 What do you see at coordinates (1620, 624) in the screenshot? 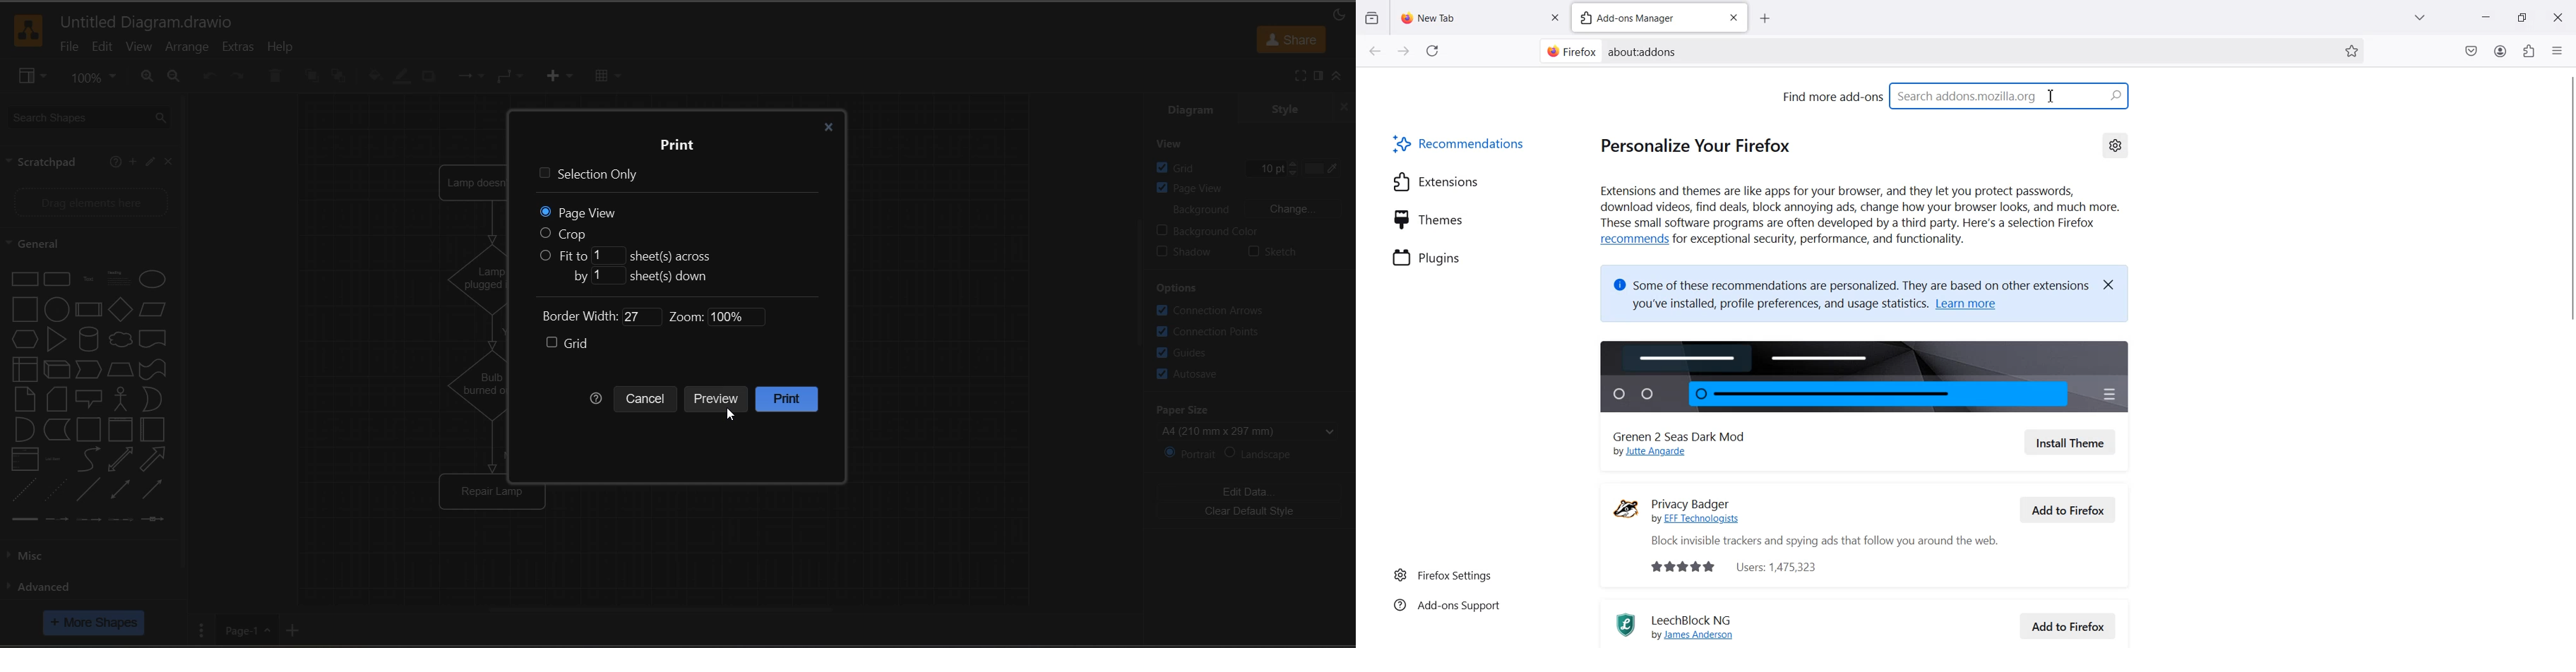
I see `Logo` at bounding box center [1620, 624].